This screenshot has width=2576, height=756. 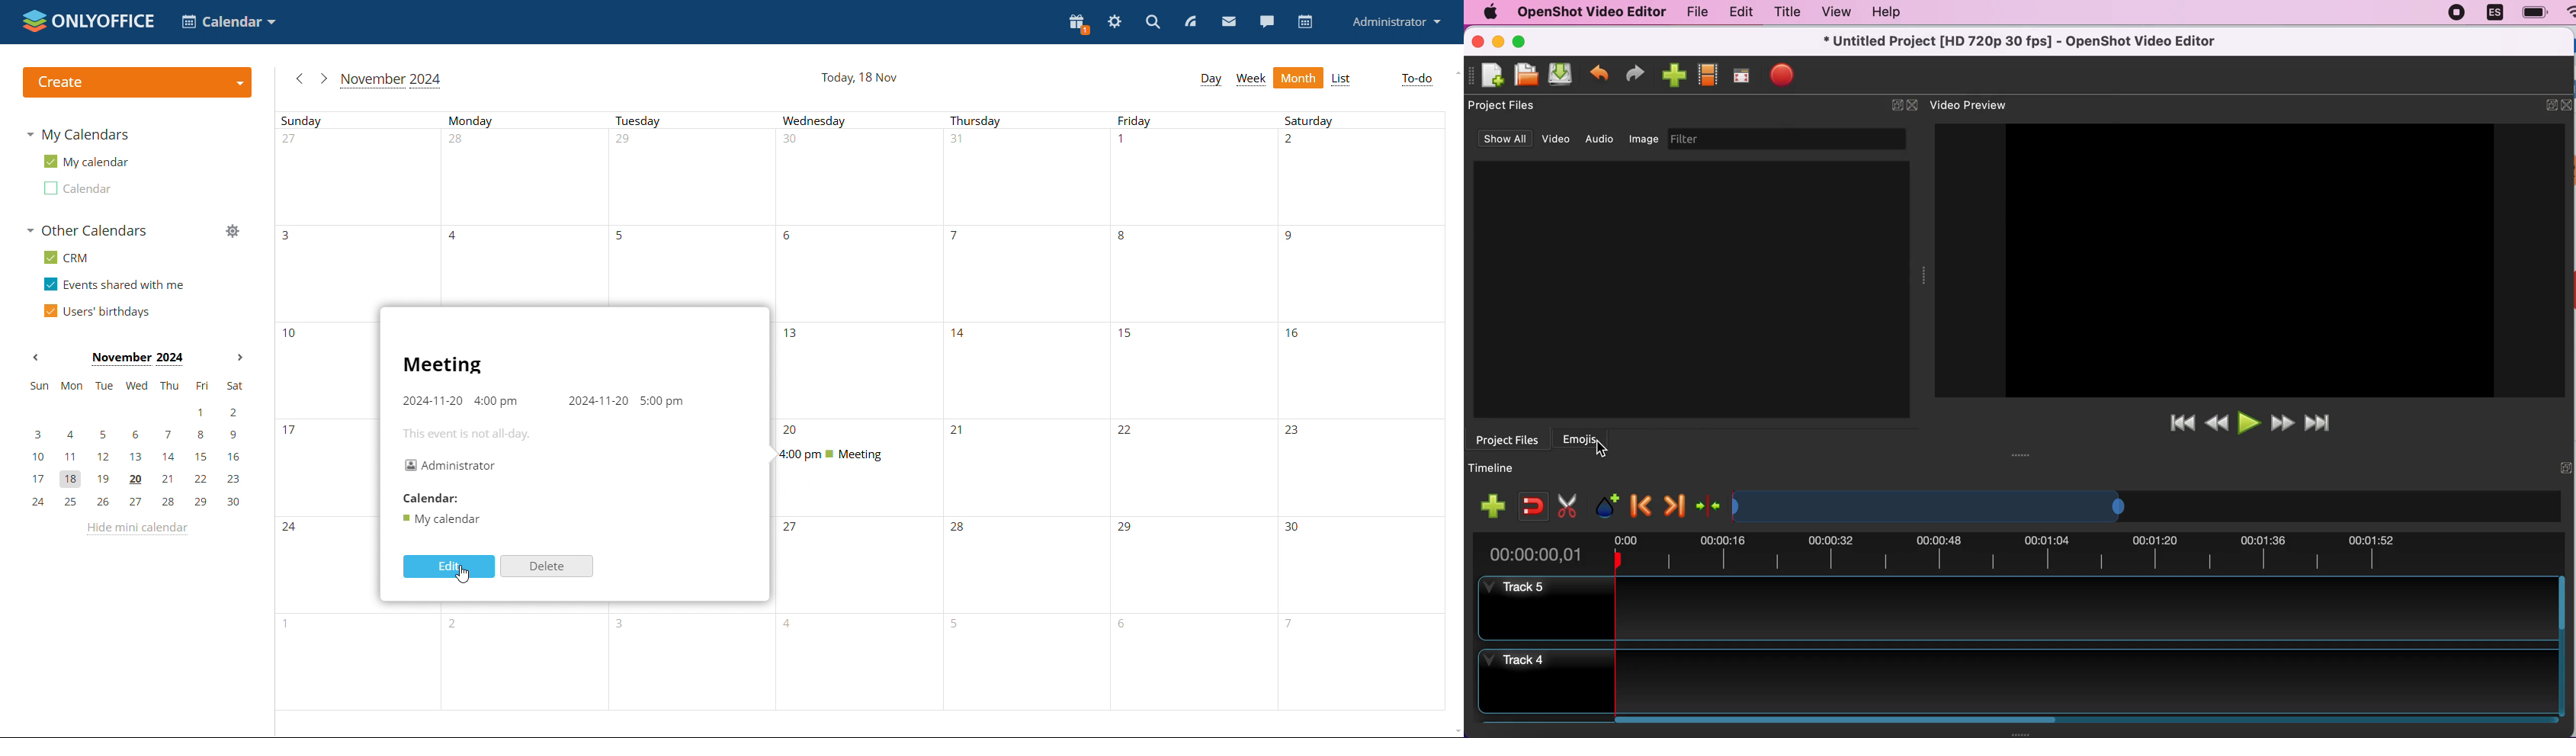 I want to click on redo, so click(x=1636, y=73).